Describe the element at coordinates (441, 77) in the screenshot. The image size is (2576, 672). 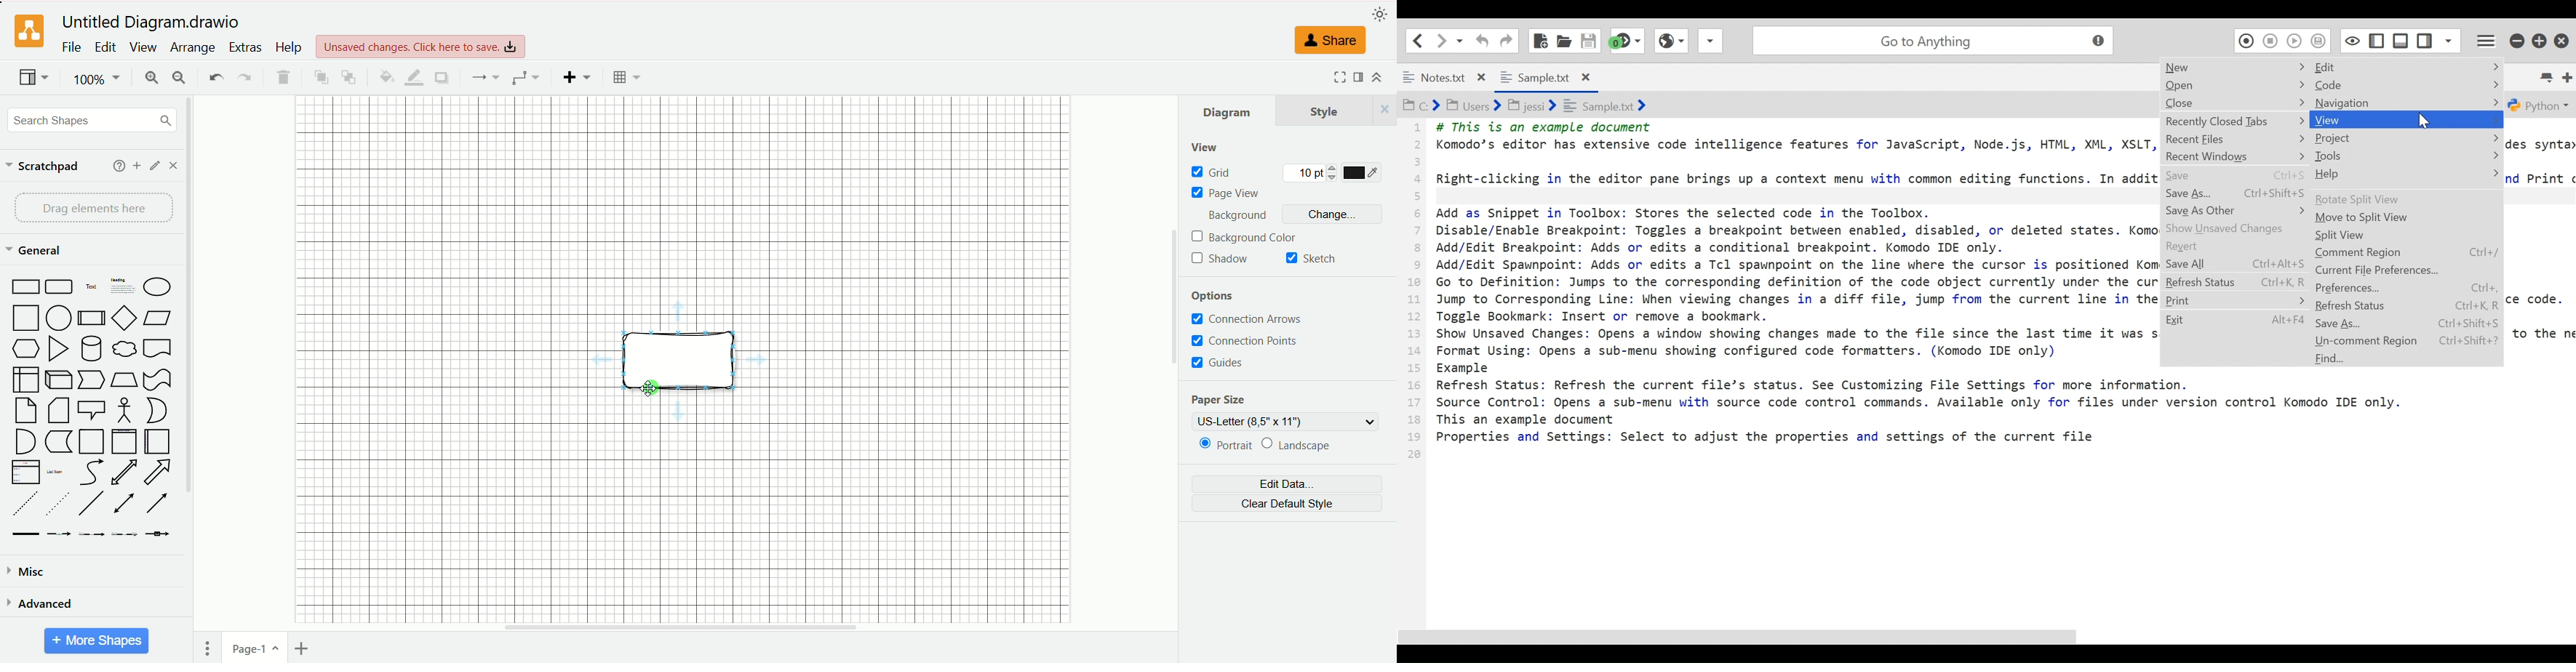
I see `shadow` at that location.